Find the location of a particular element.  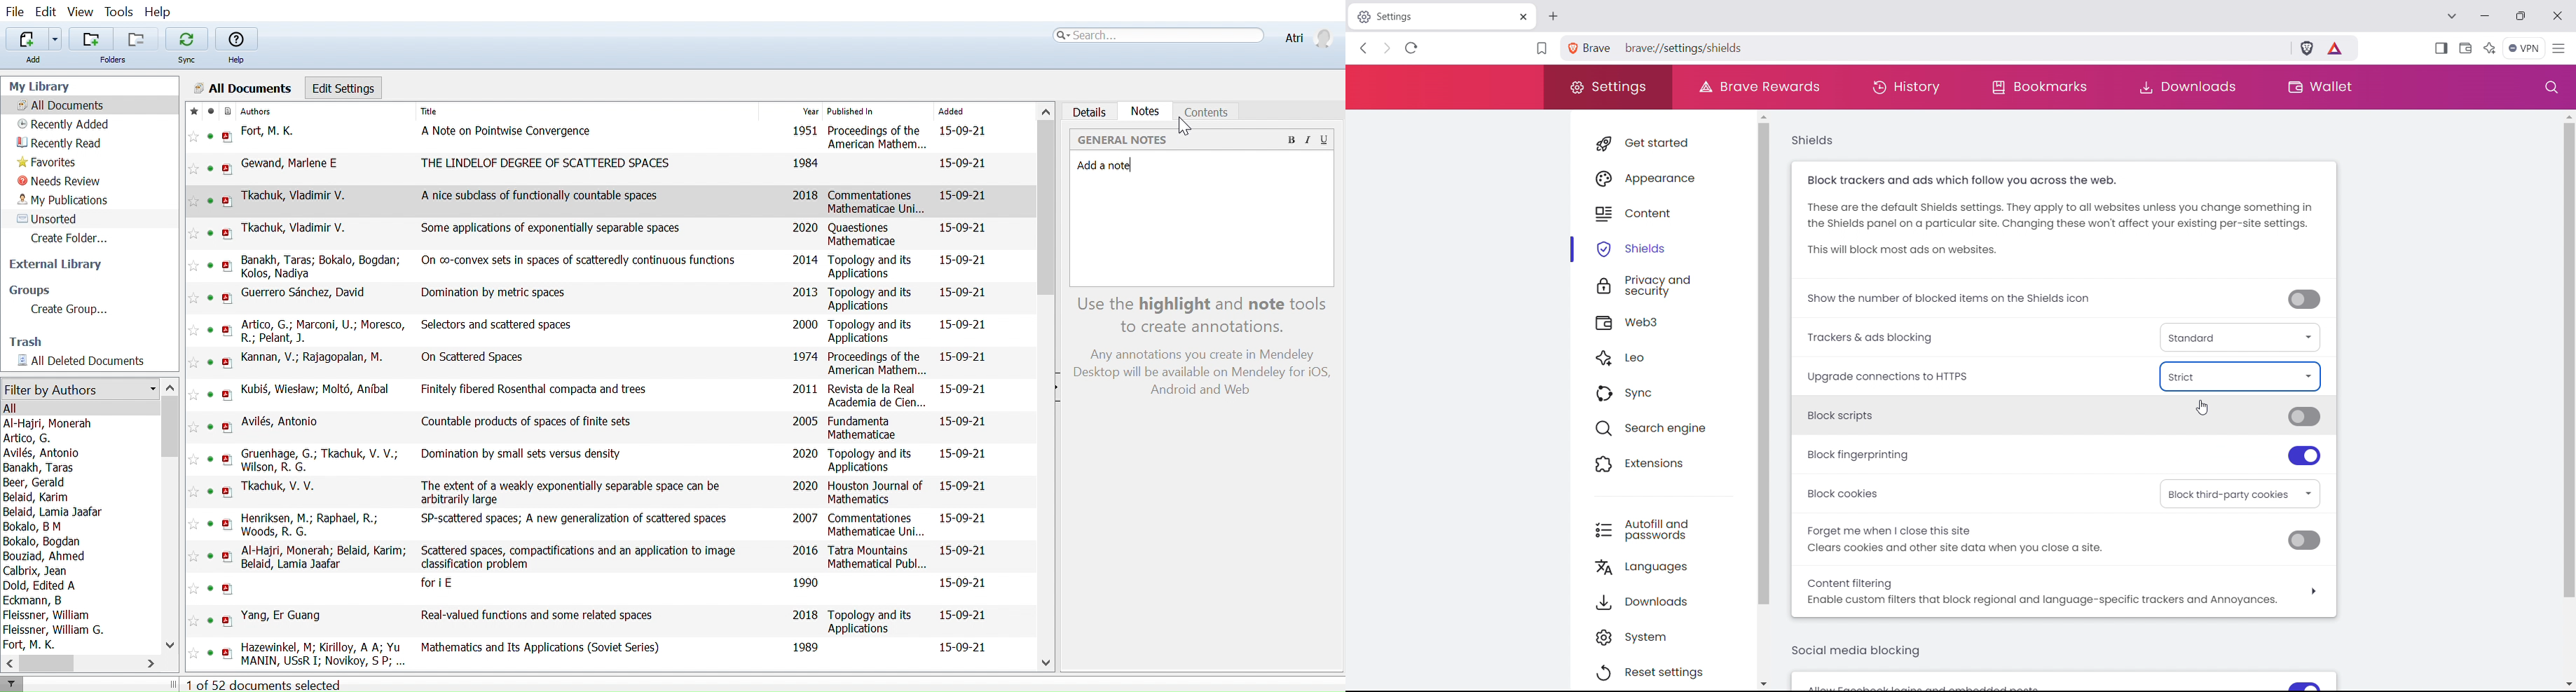

tabtitle is located at coordinates (1431, 16).